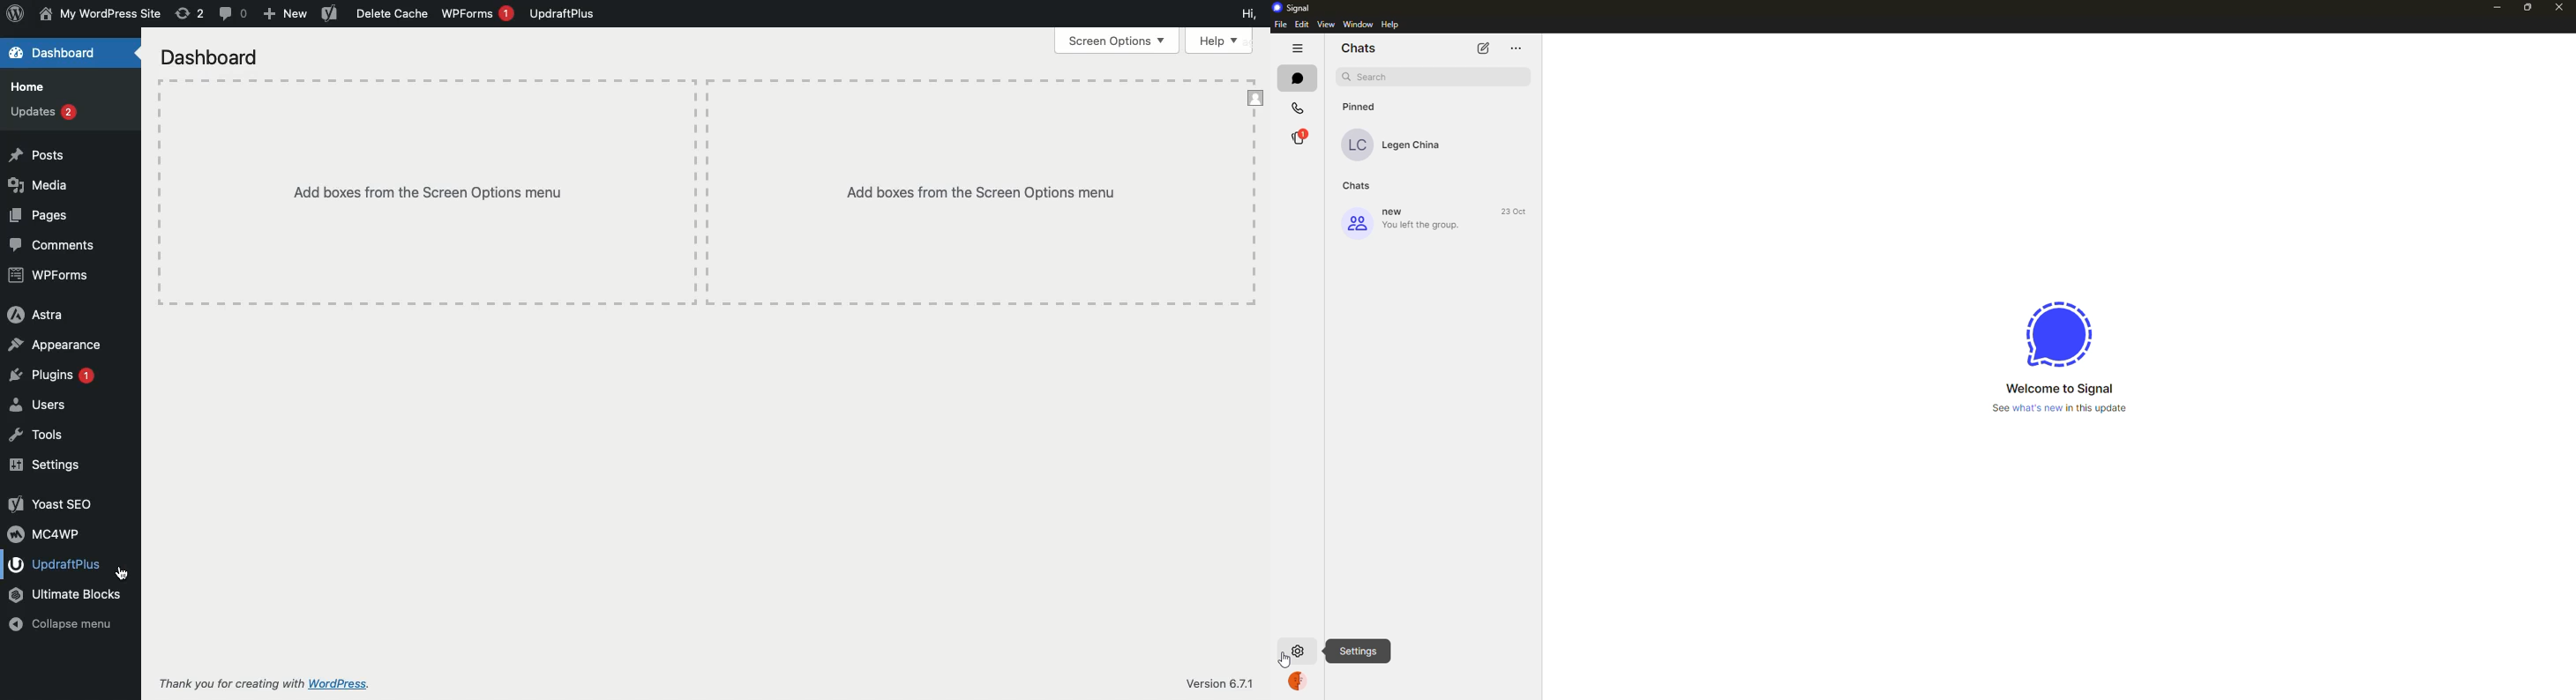 This screenshot has height=700, width=2576. I want to click on wordpress logo, so click(15, 13).